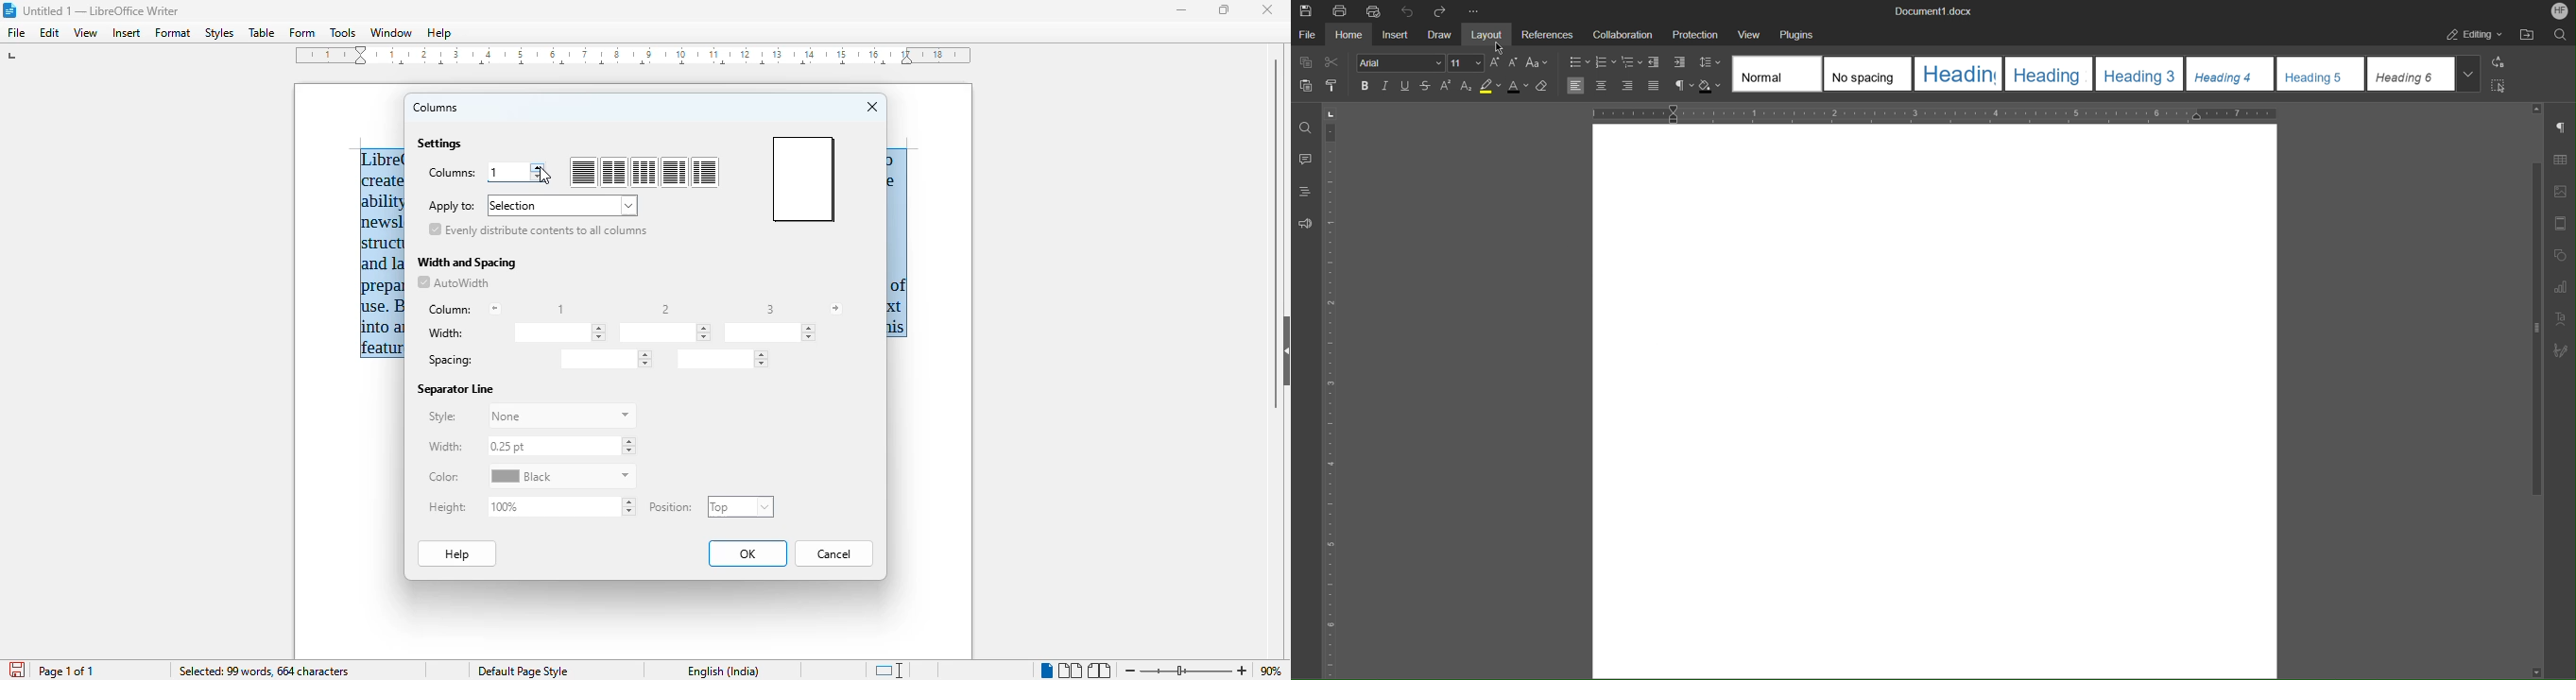  Describe the element at coordinates (1544, 87) in the screenshot. I see `Remove Style` at that location.